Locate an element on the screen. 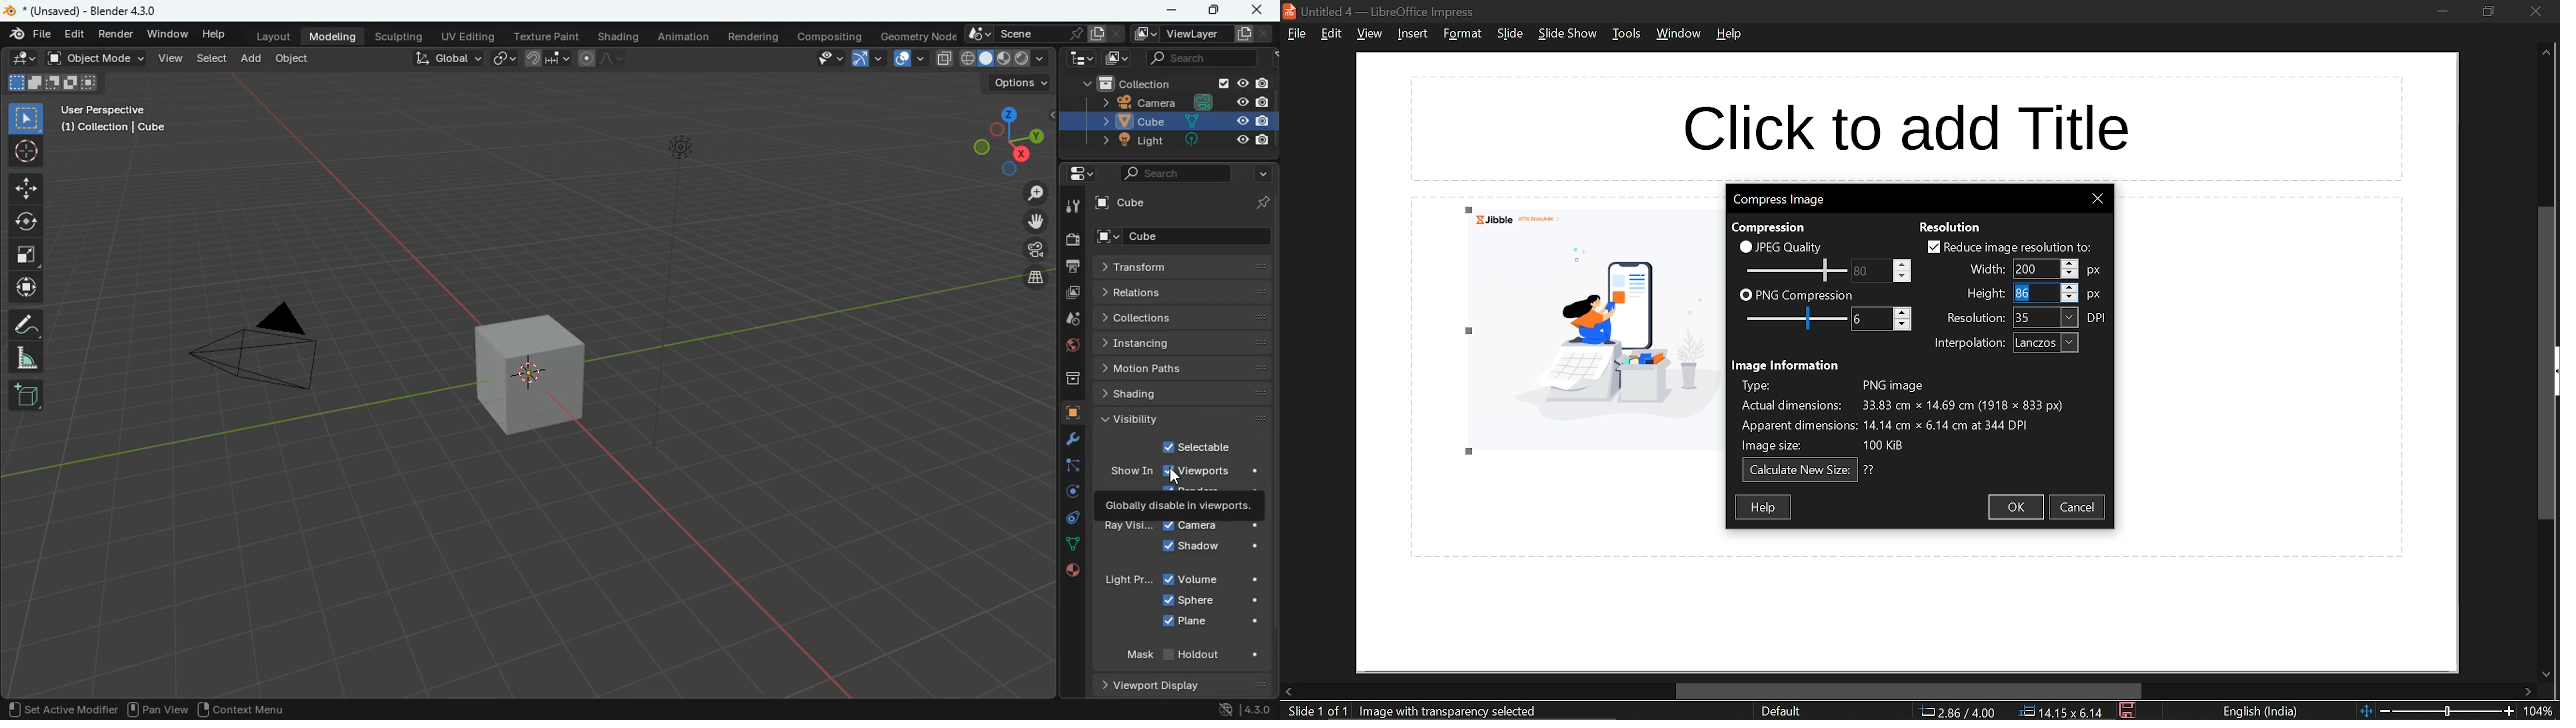  width unit: px is located at coordinates (2095, 271).